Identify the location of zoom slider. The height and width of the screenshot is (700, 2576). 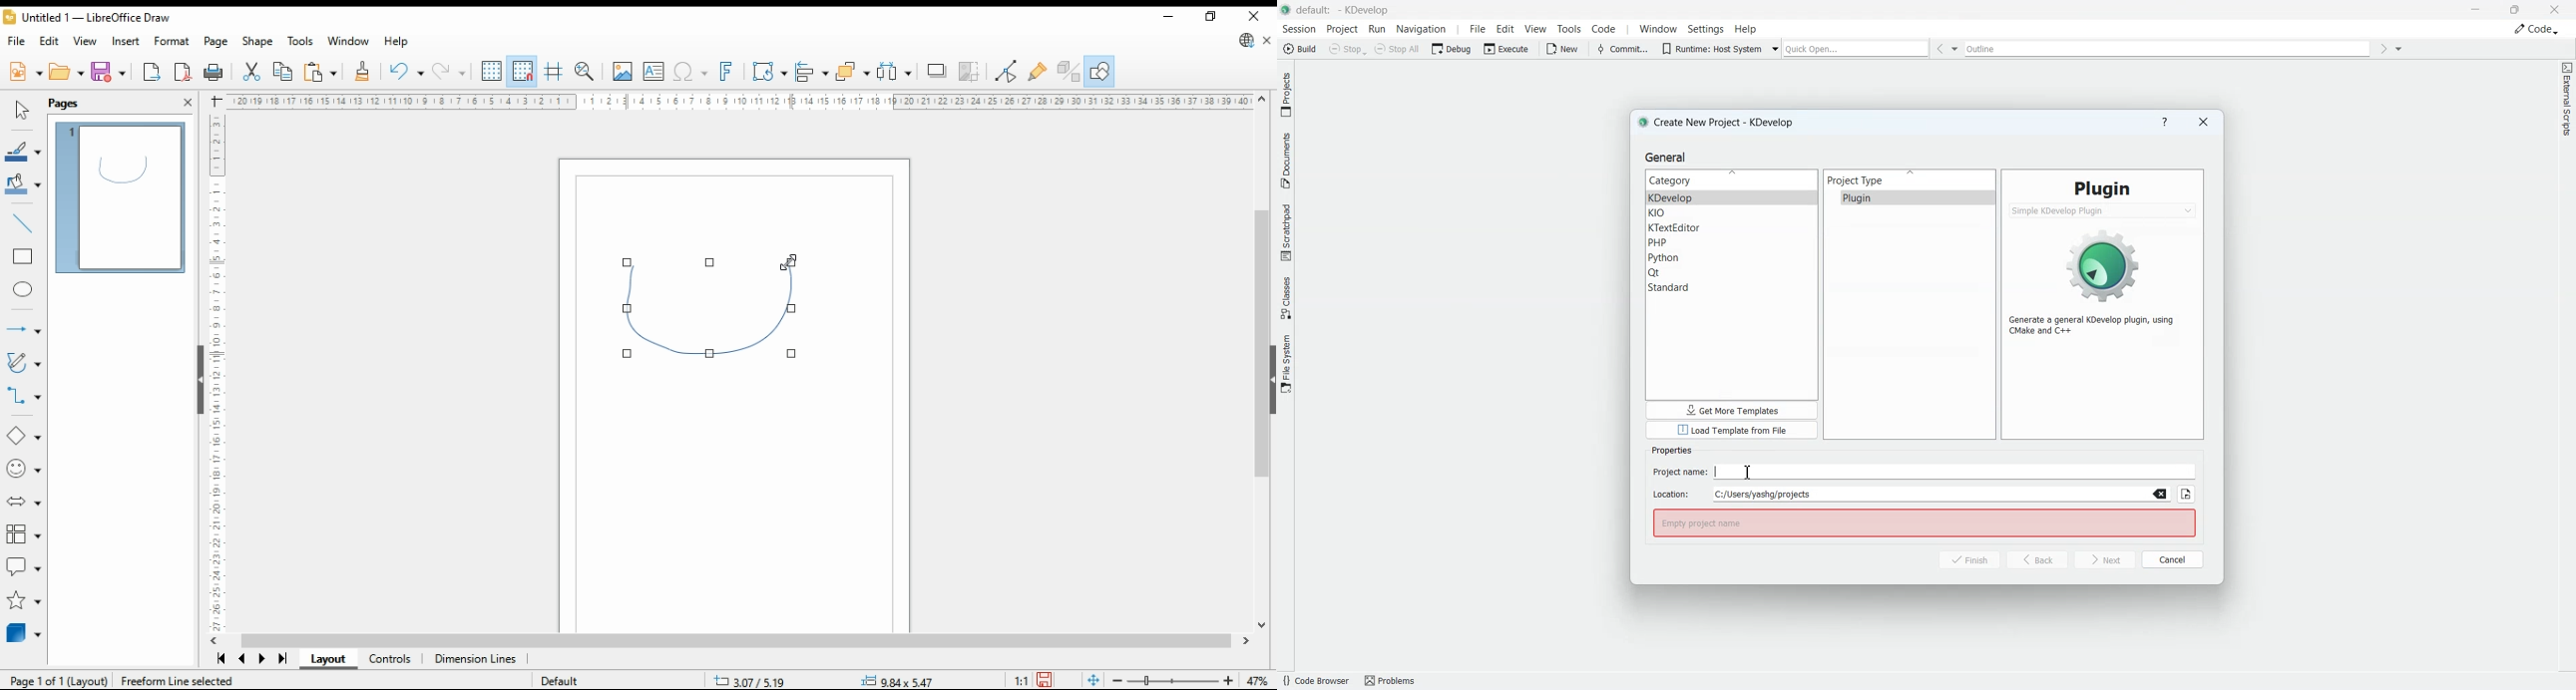
(1171, 680).